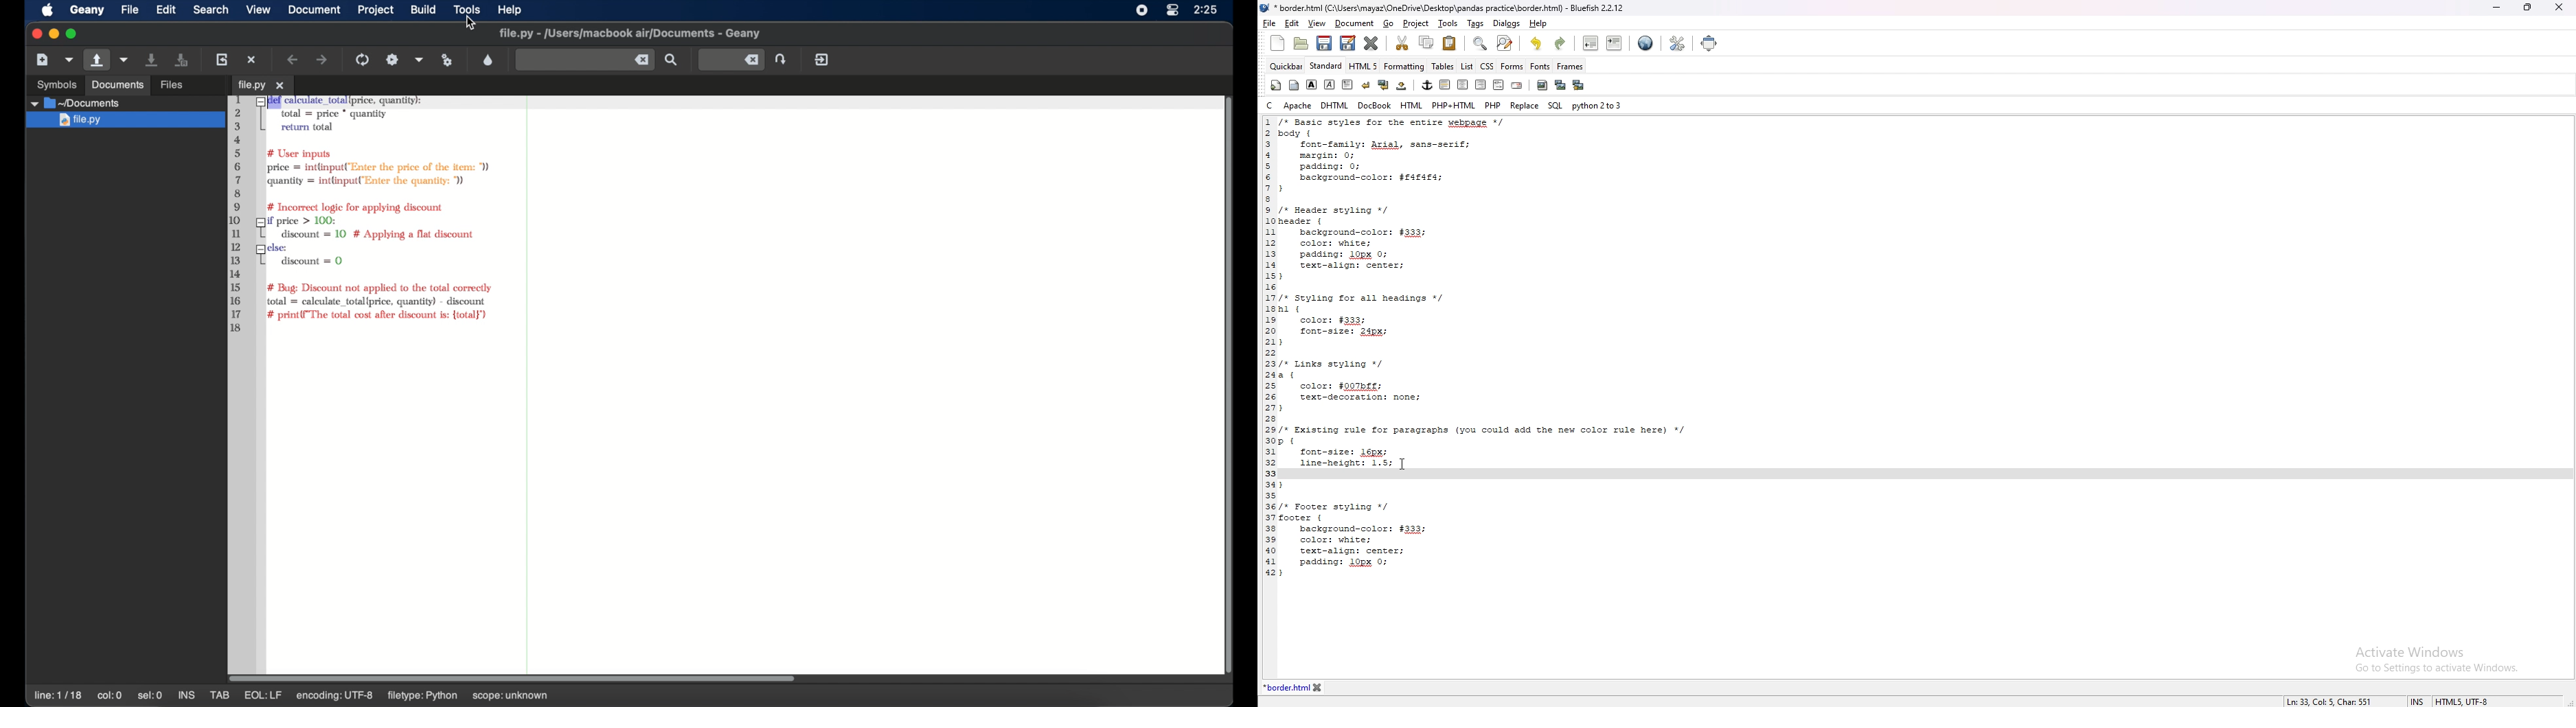  Describe the element at coordinates (1373, 43) in the screenshot. I see `close current tab` at that location.